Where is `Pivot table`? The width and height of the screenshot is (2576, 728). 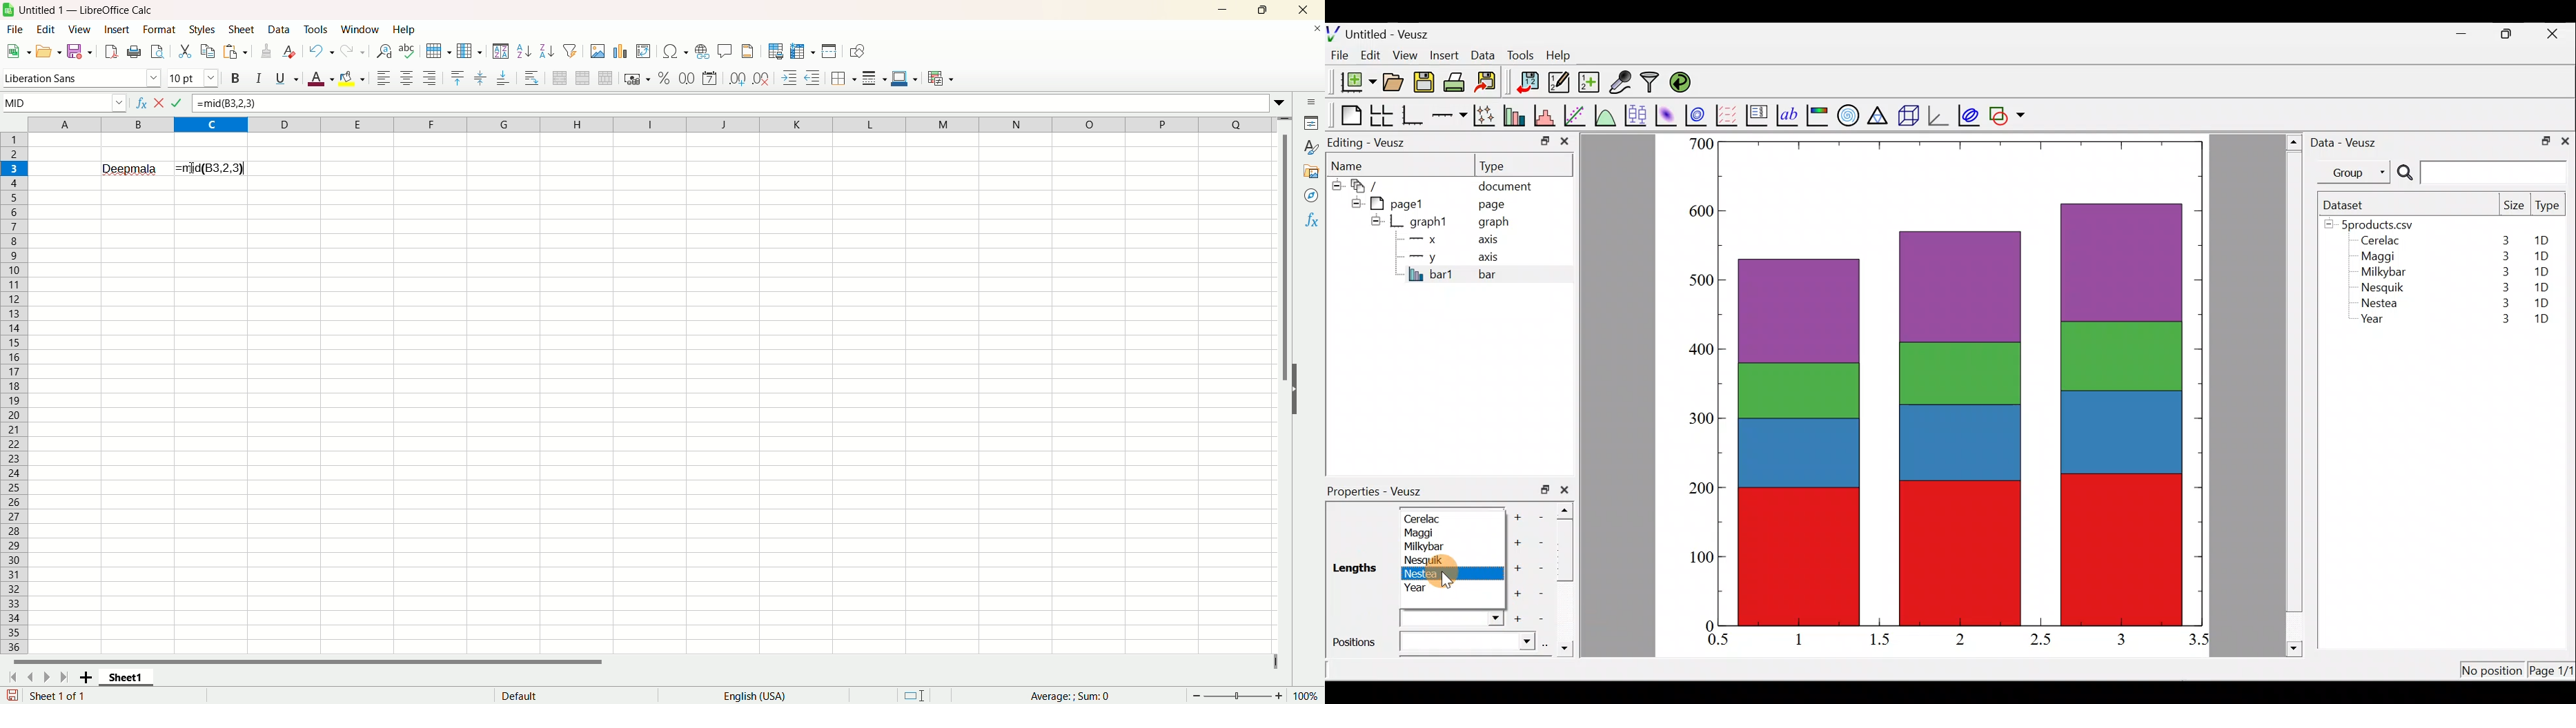 Pivot table is located at coordinates (644, 52).